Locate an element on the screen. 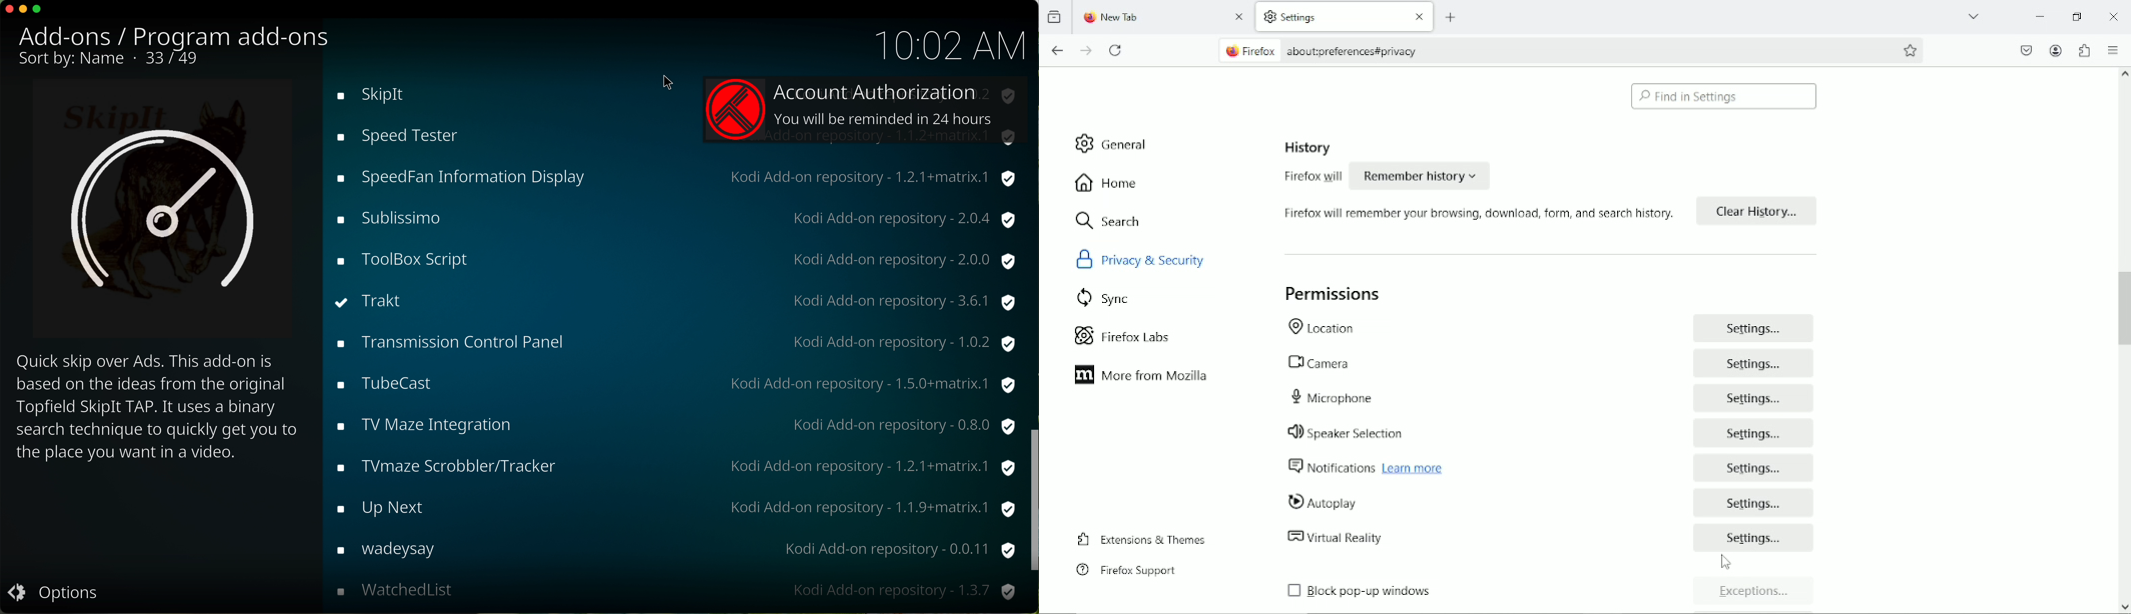  history is located at coordinates (1307, 148).